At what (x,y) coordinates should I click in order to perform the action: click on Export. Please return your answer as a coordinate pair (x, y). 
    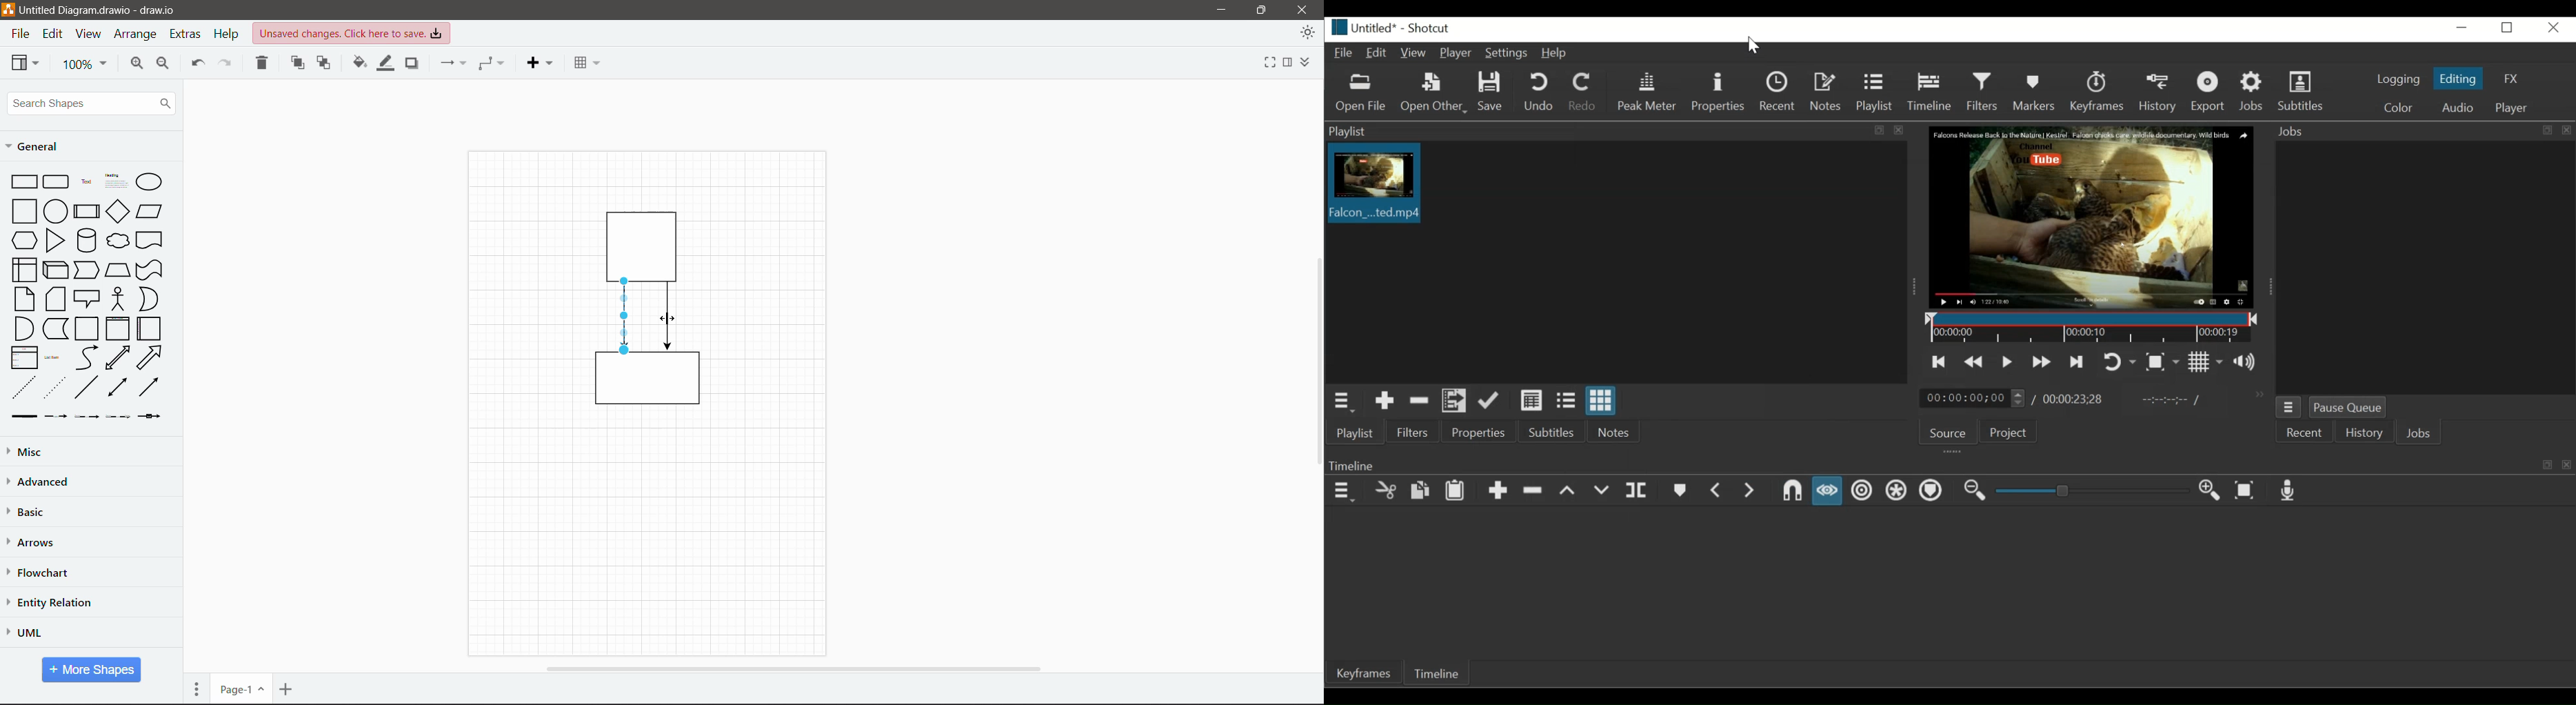
    Looking at the image, I should click on (2211, 93).